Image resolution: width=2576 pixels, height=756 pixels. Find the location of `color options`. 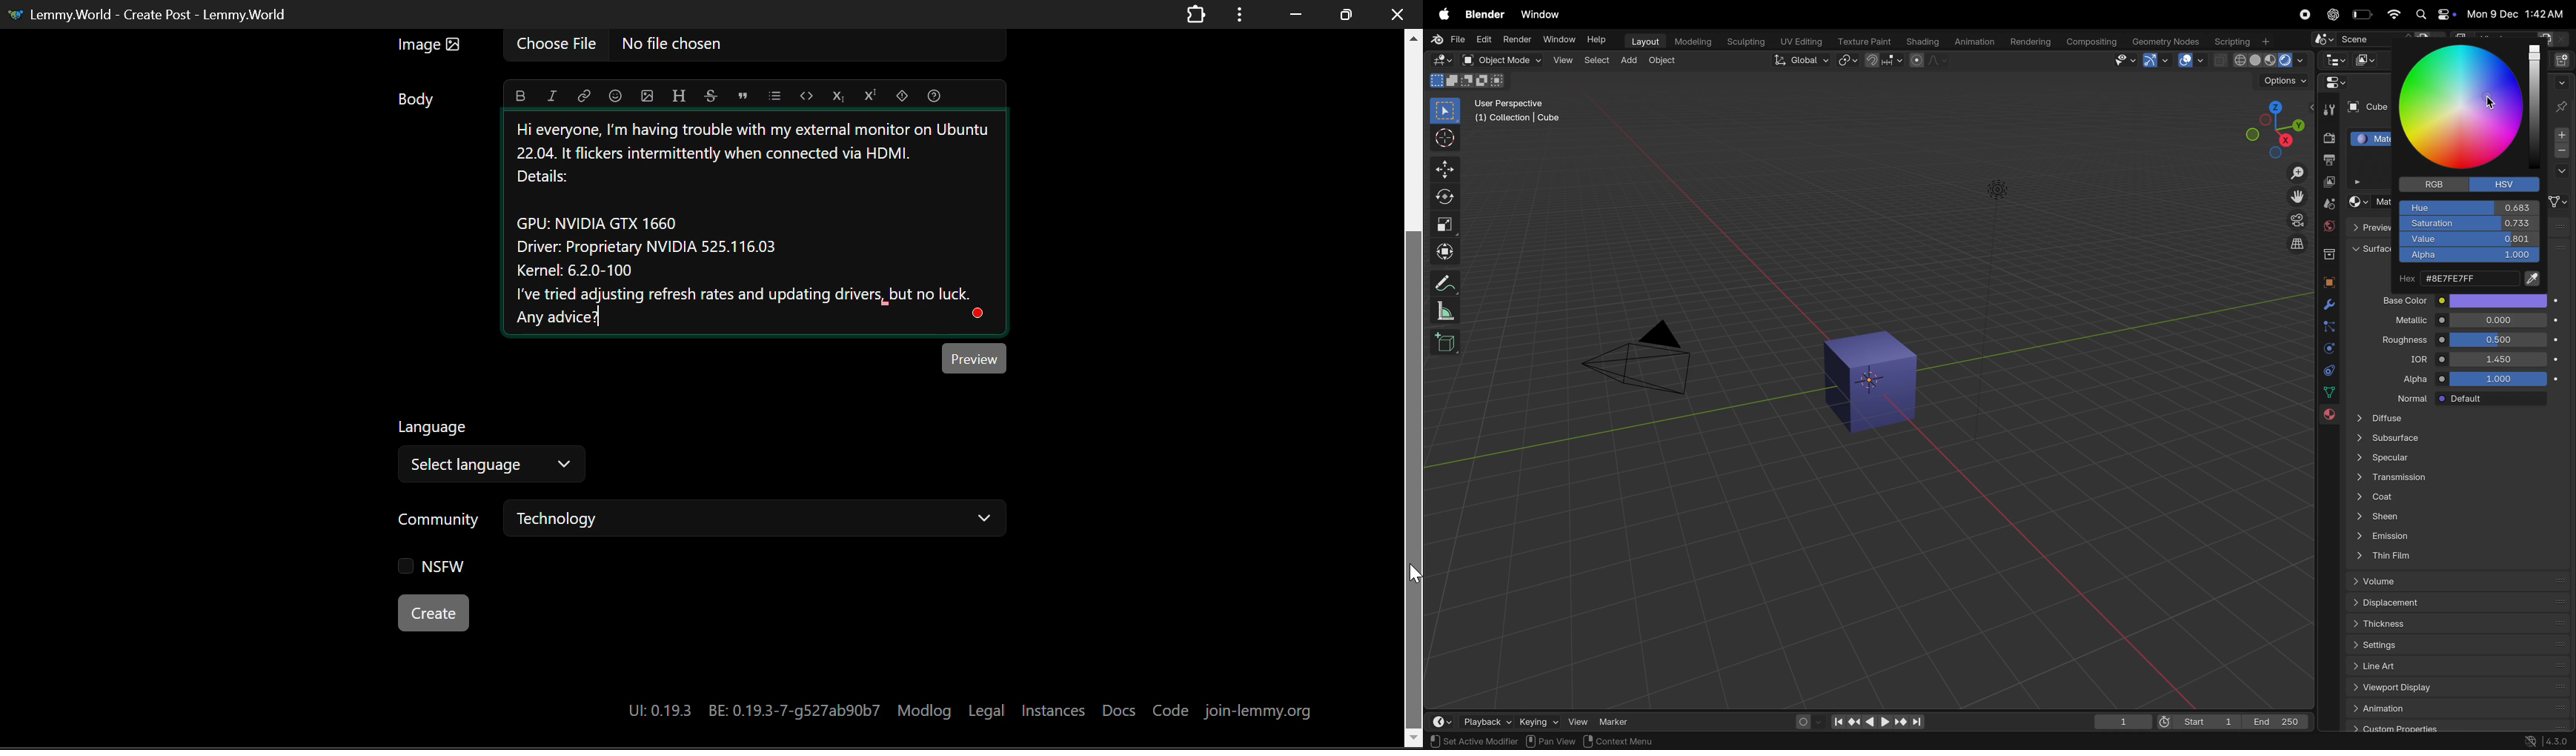

color options is located at coordinates (2499, 300).